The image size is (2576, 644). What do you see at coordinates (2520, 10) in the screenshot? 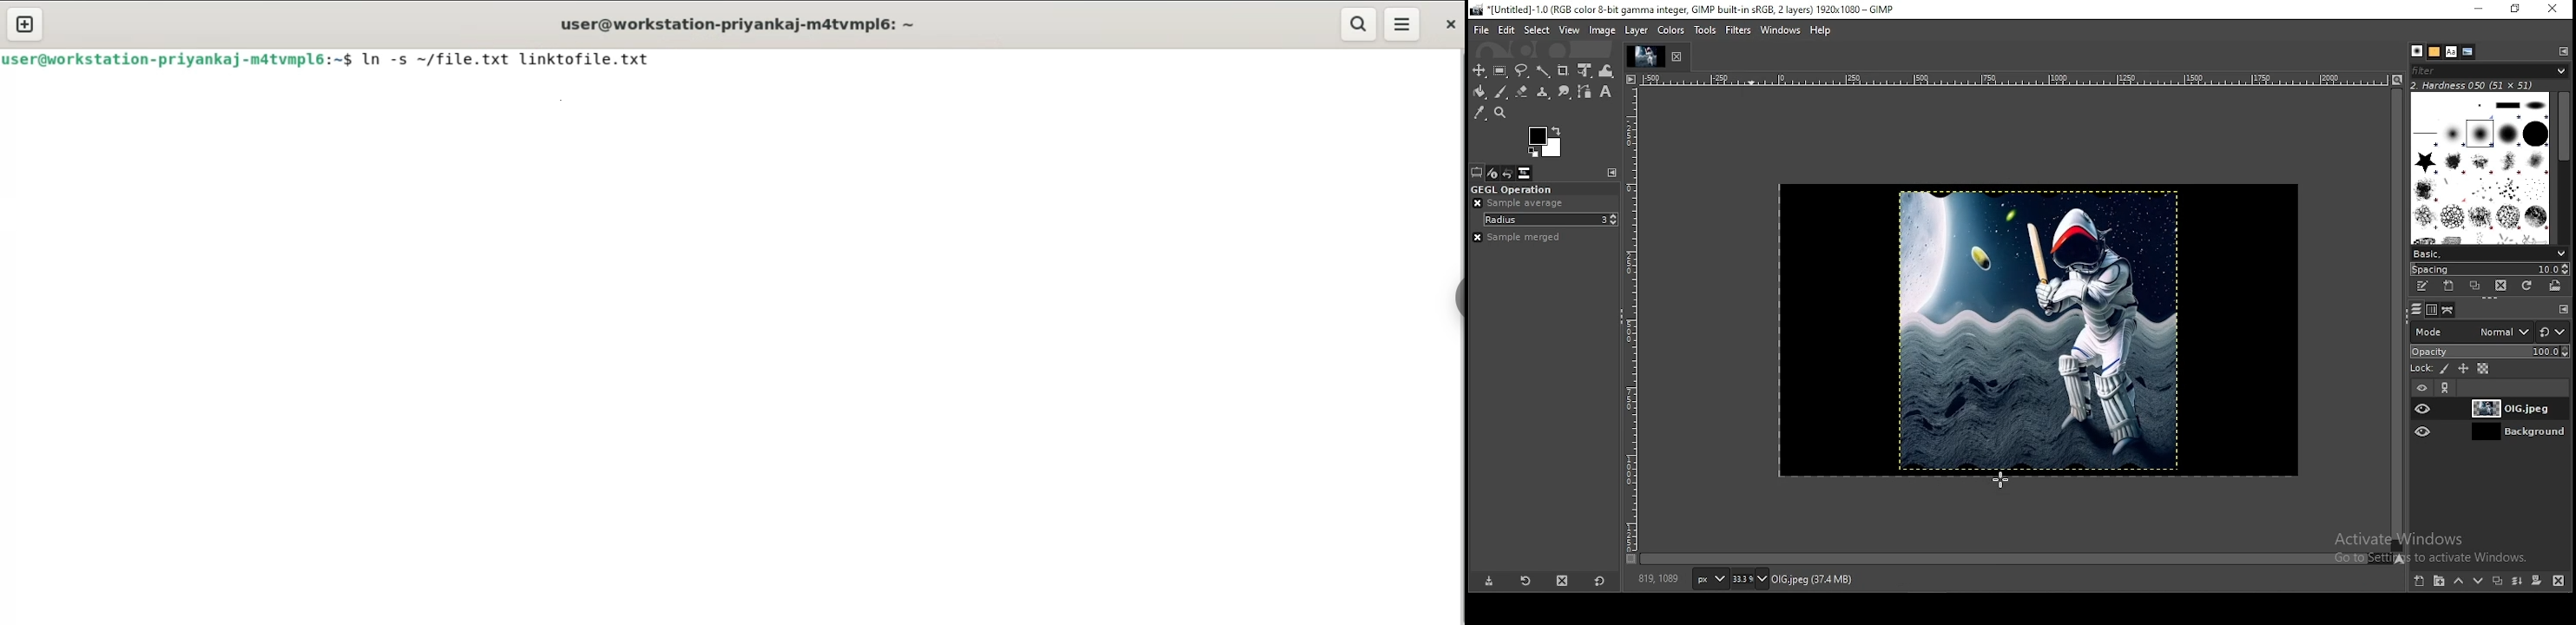
I see `restore` at bounding box center [2520, 10].